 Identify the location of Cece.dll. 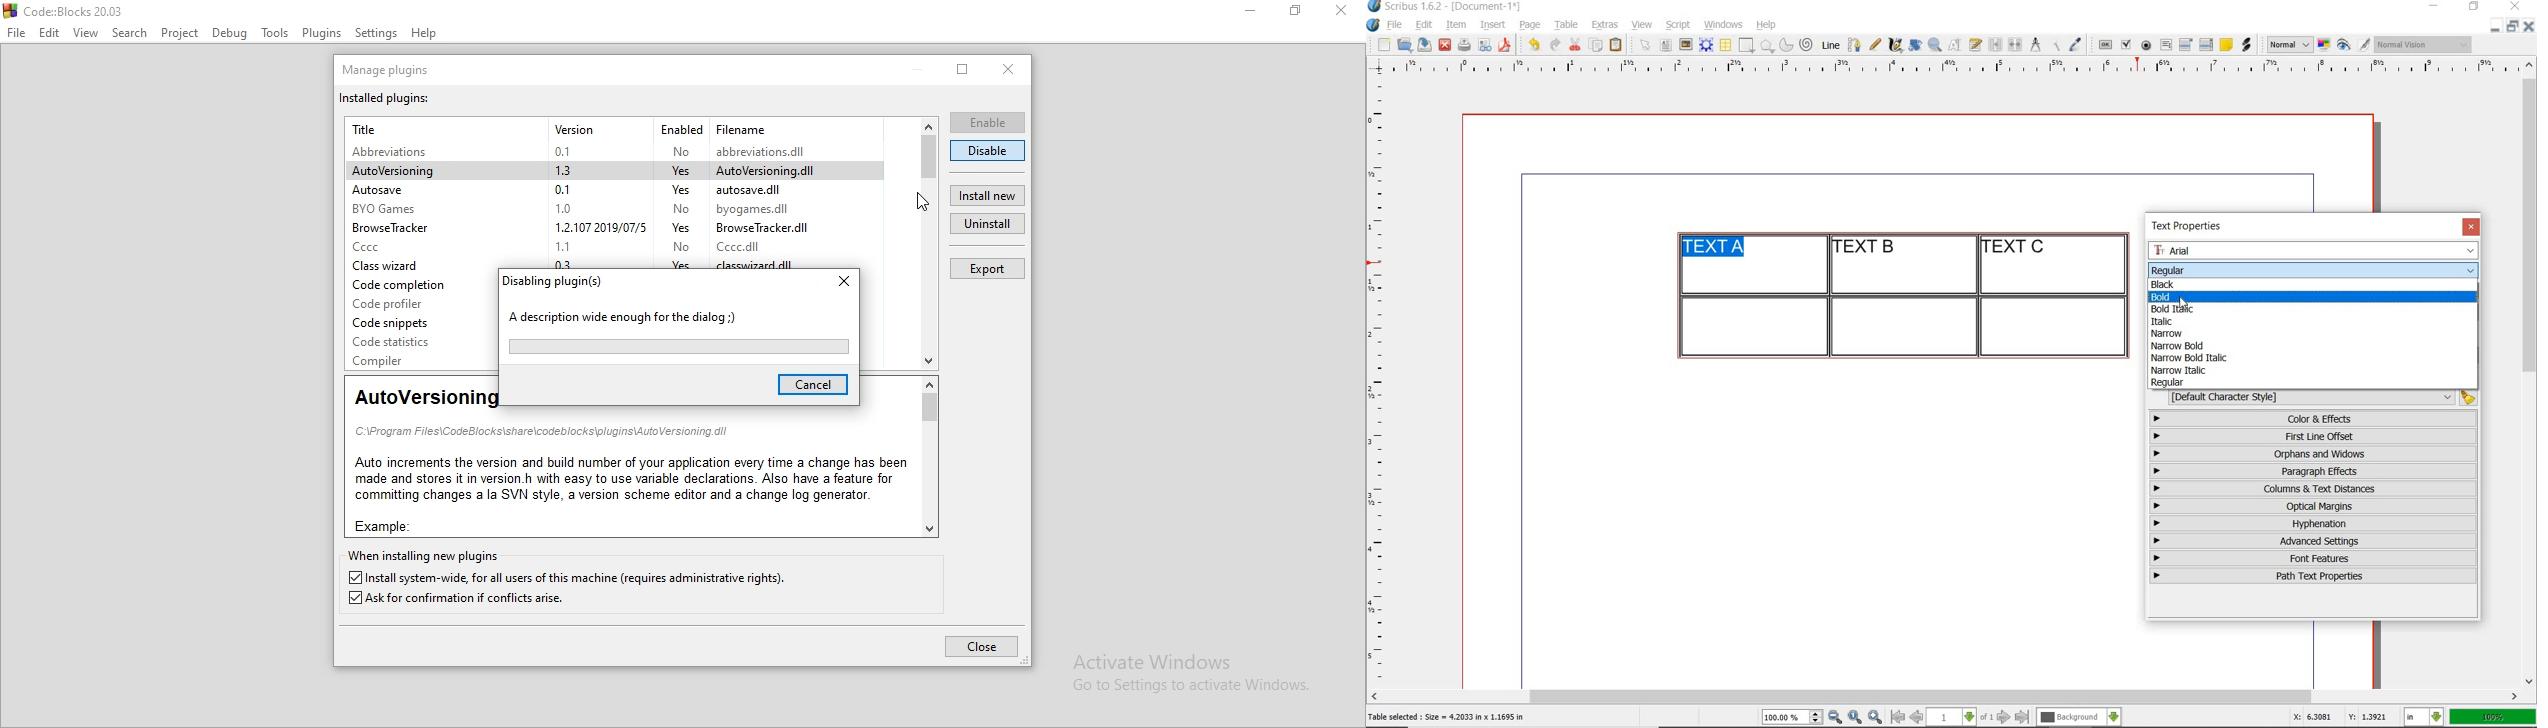
(749, 247).